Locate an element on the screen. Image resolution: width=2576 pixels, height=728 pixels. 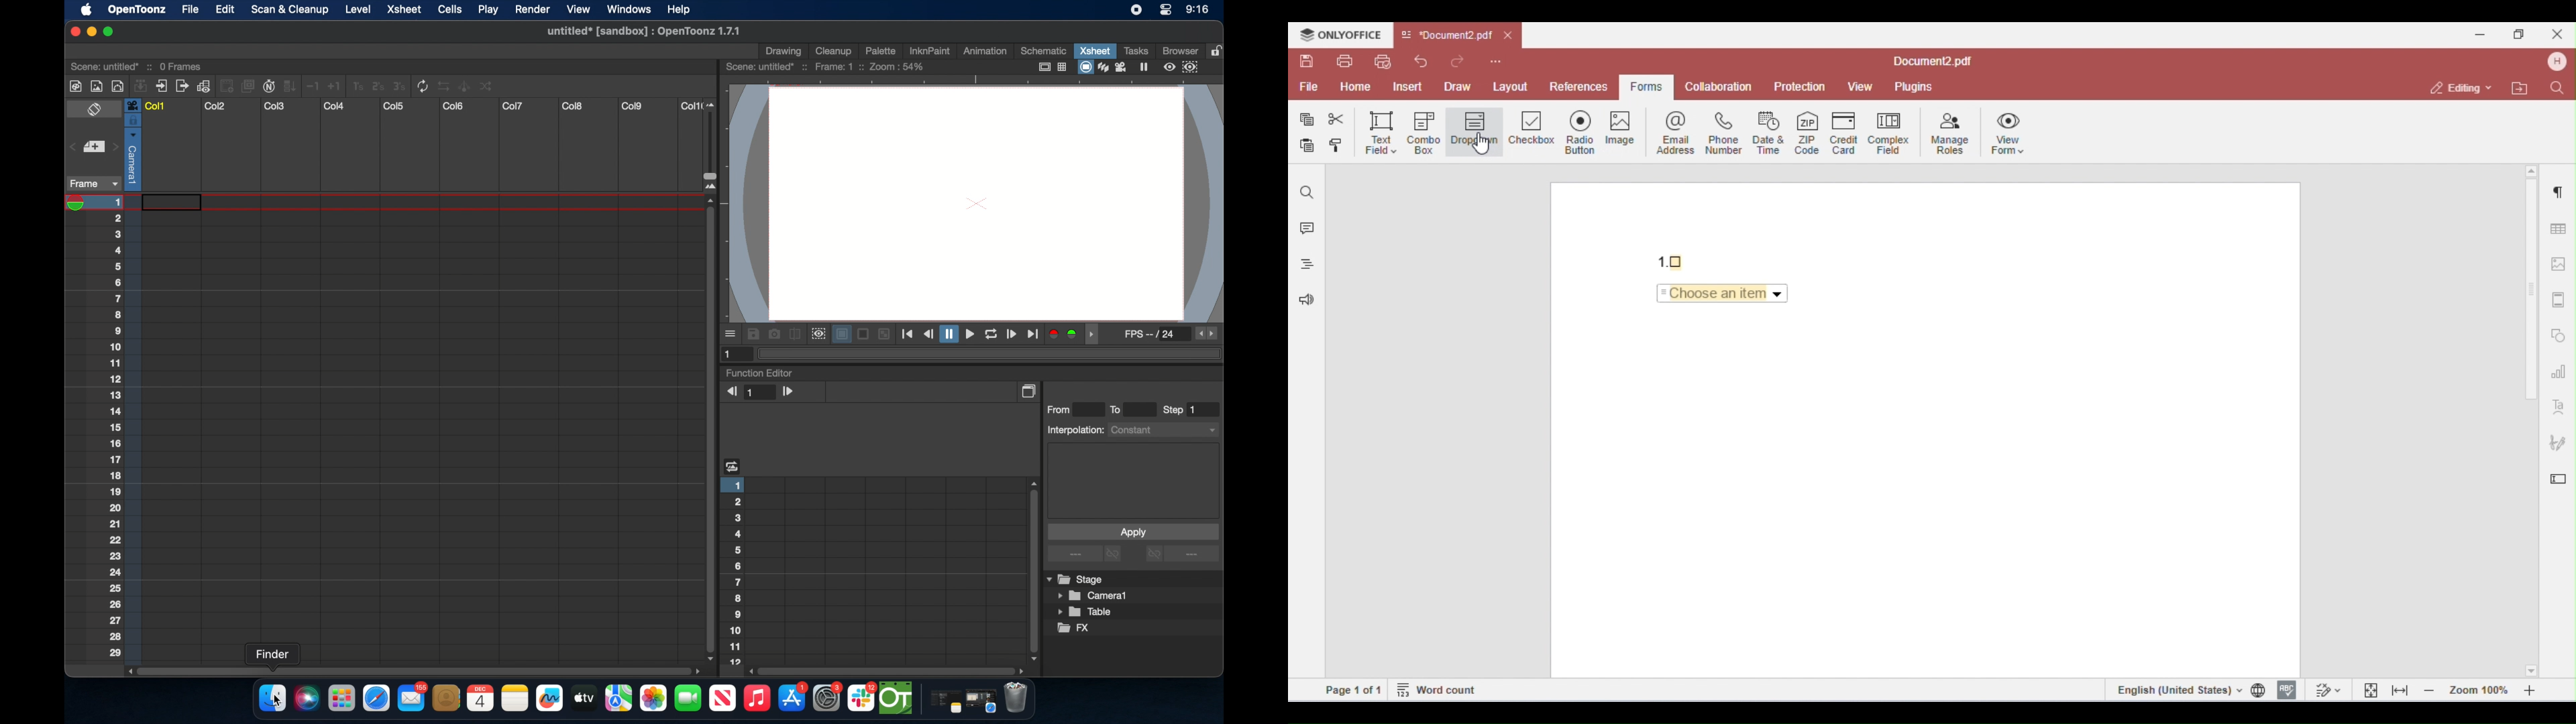
cells is located at coordinates (449, 9).